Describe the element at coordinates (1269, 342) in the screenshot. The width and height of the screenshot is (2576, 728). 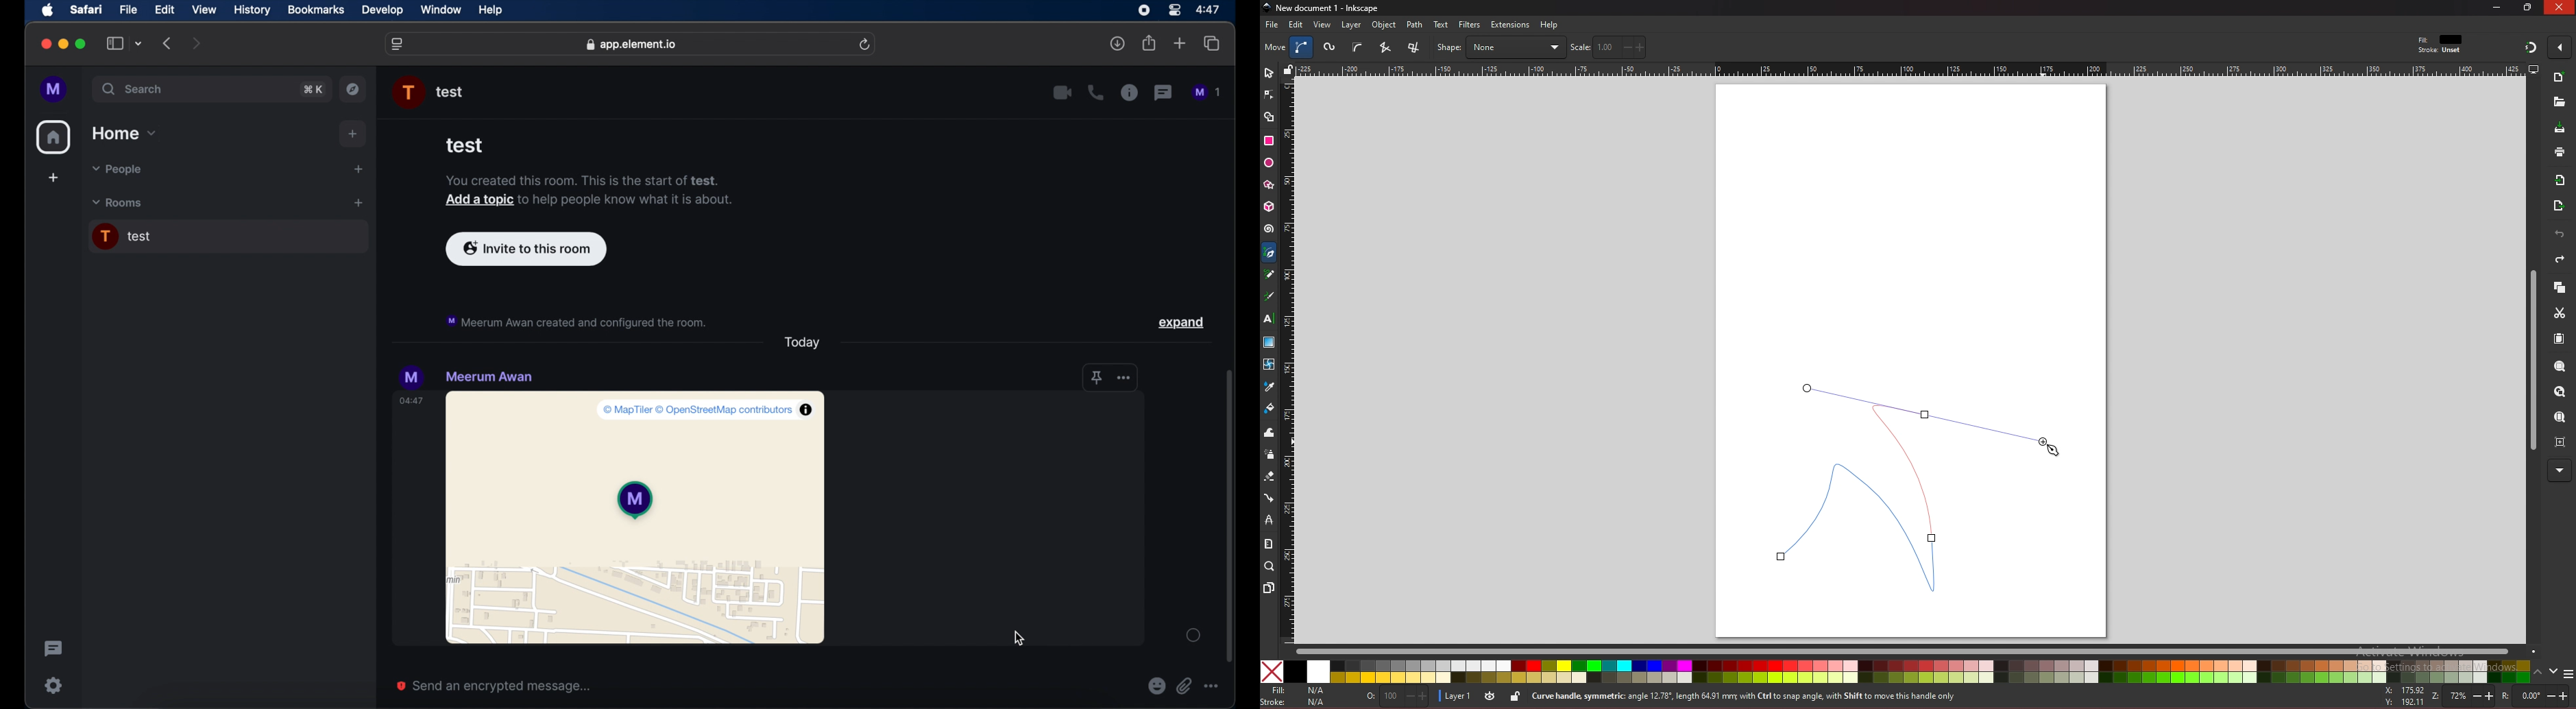
I see `gradient` at that location.